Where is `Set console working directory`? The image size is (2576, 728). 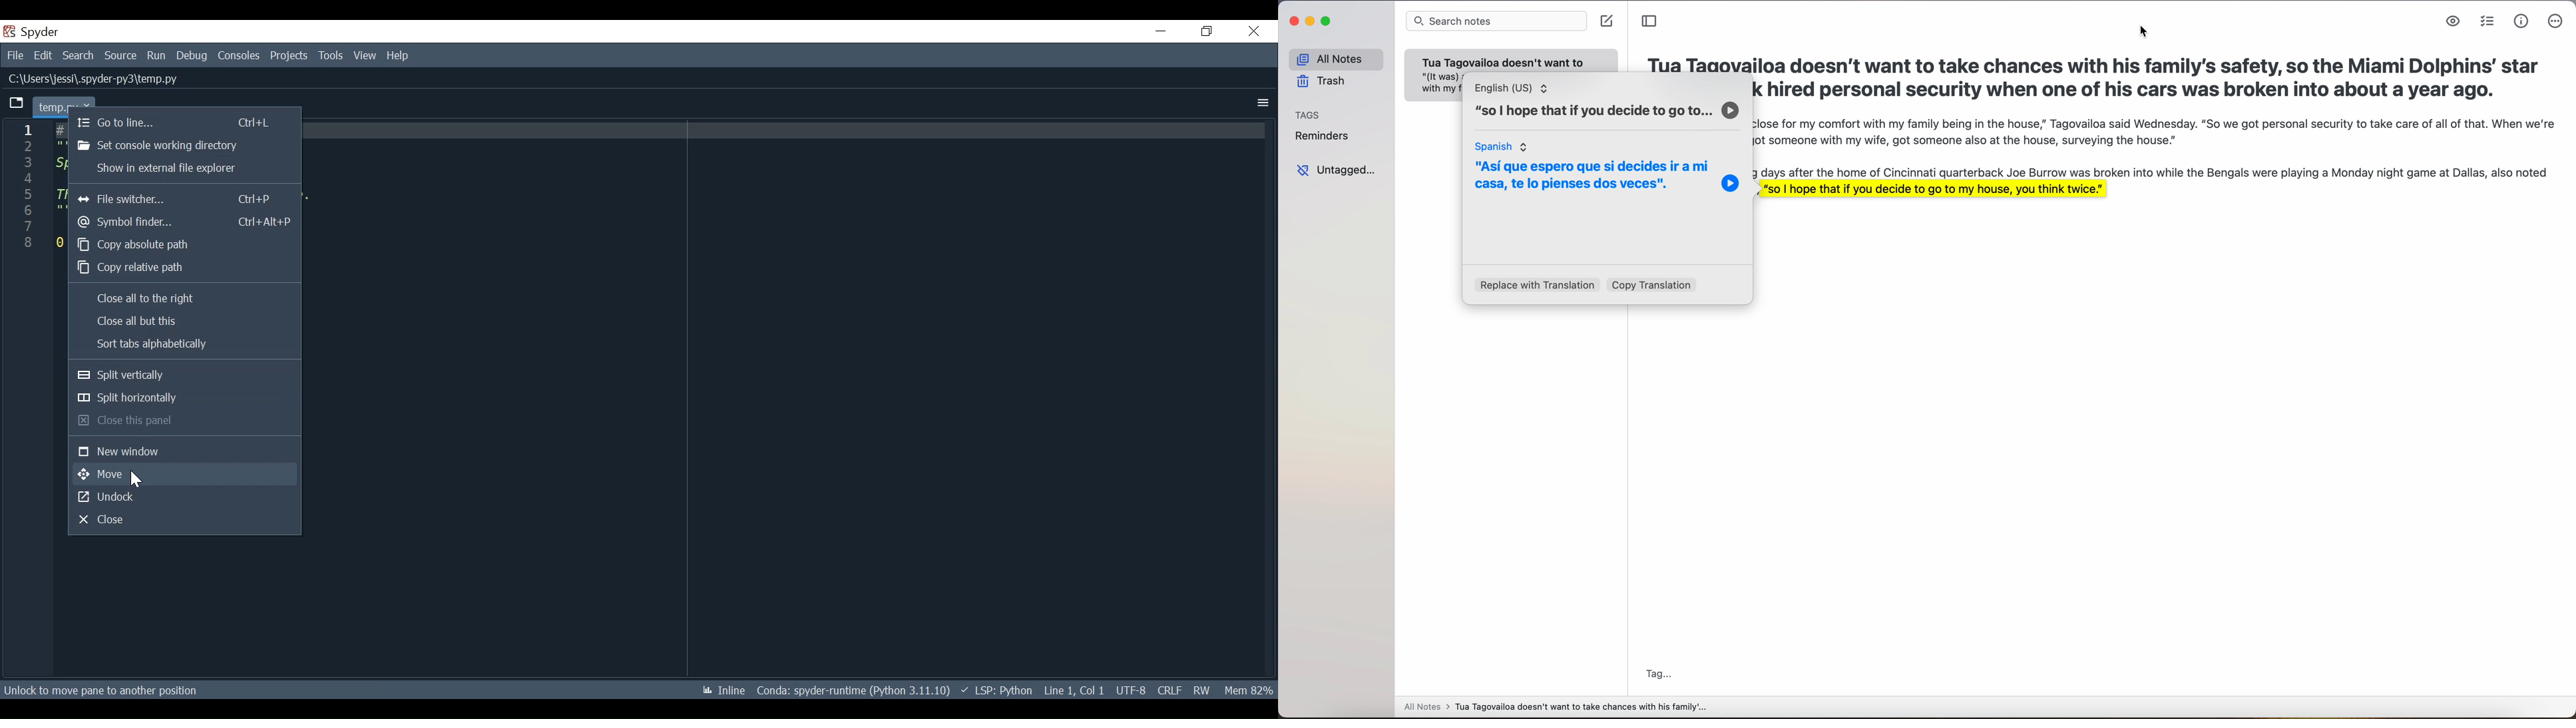 Set console working directory is located at coordinates (181, 146).